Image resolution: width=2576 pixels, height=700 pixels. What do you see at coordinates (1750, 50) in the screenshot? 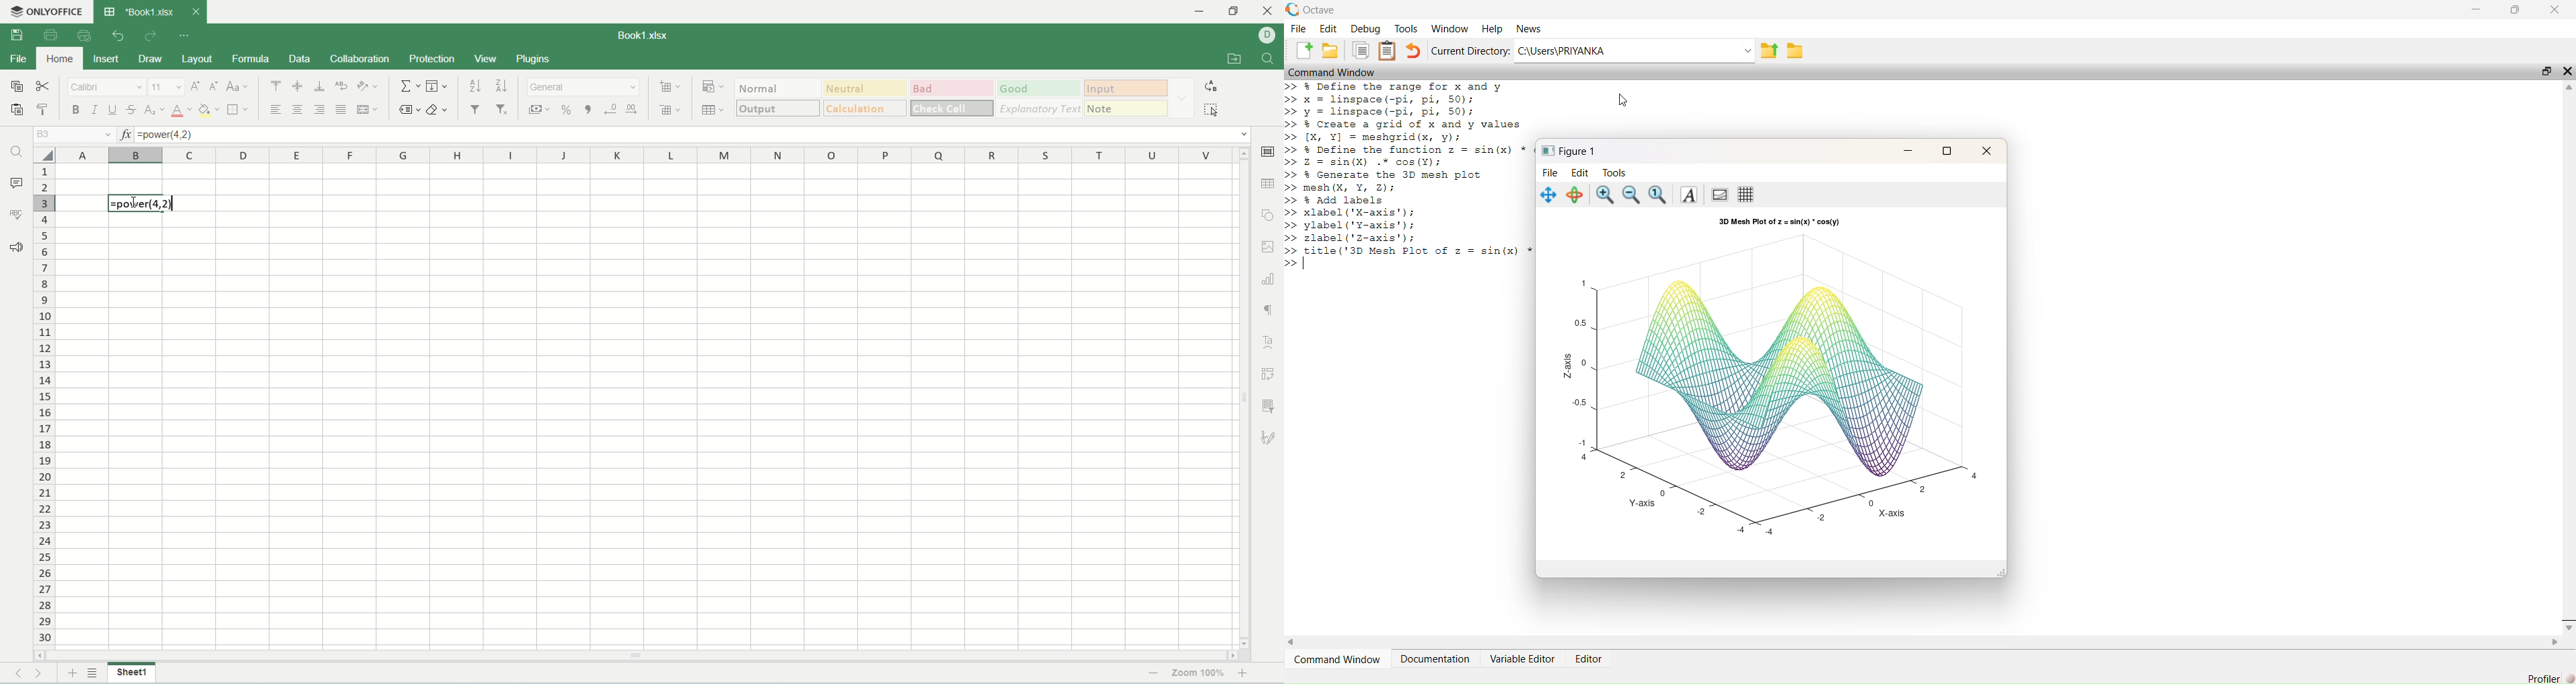
I see `Dropdown` at bounding box center [1750, 50].